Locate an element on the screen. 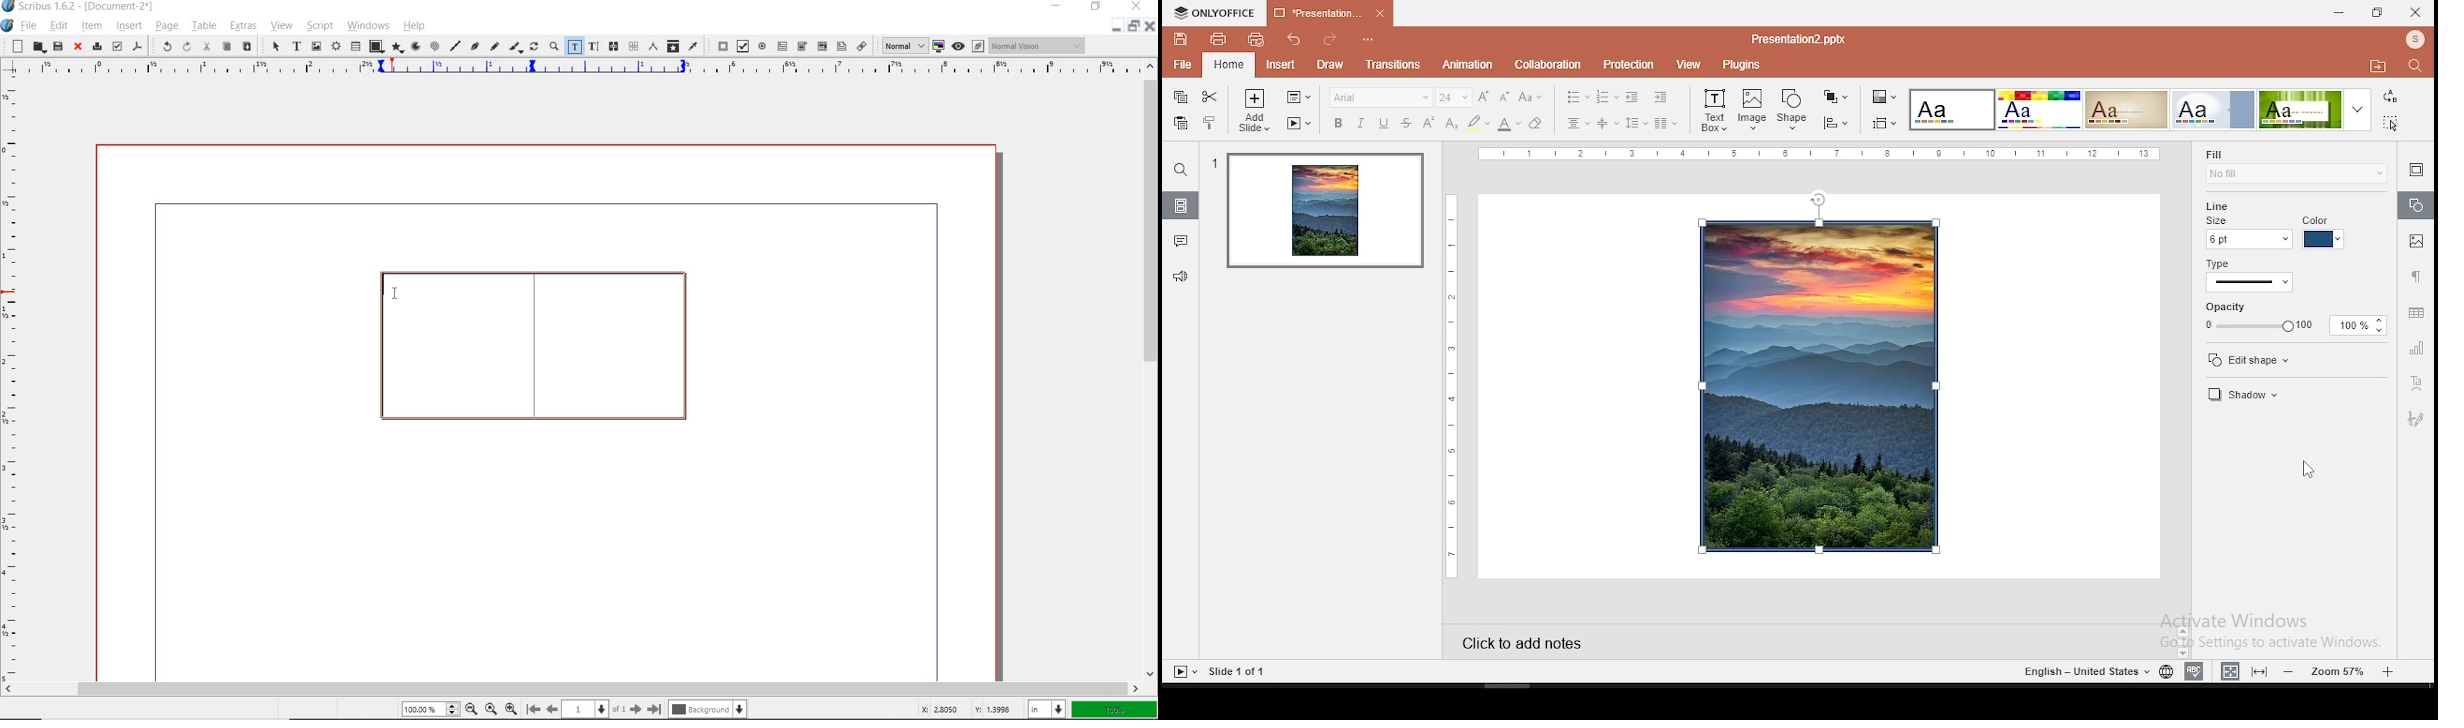 The height and width of the screenshot is (728, 2464). calligraphic line is located at coordinates (514, 46).